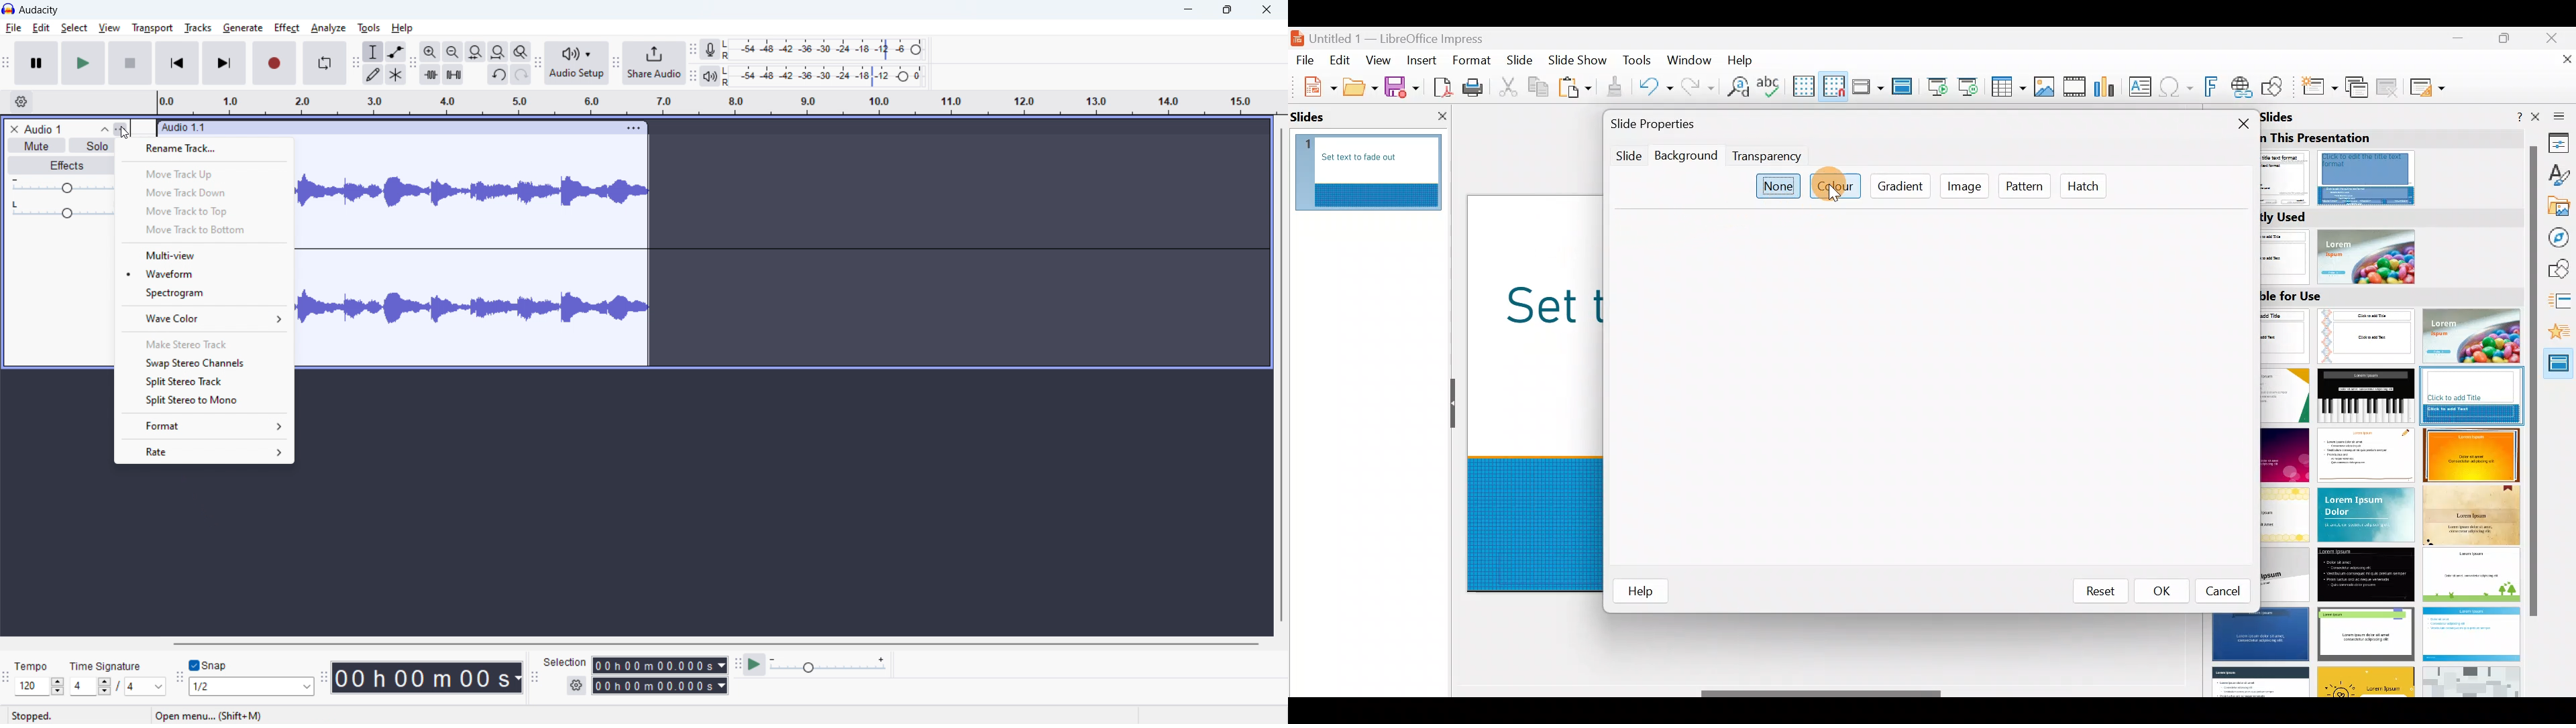 This screenshot has width=2576, height=728. What do you see at coordinates (1937, 85) in the screenshot?
I see `Start from first slide` at bounding box center [1937, 85].